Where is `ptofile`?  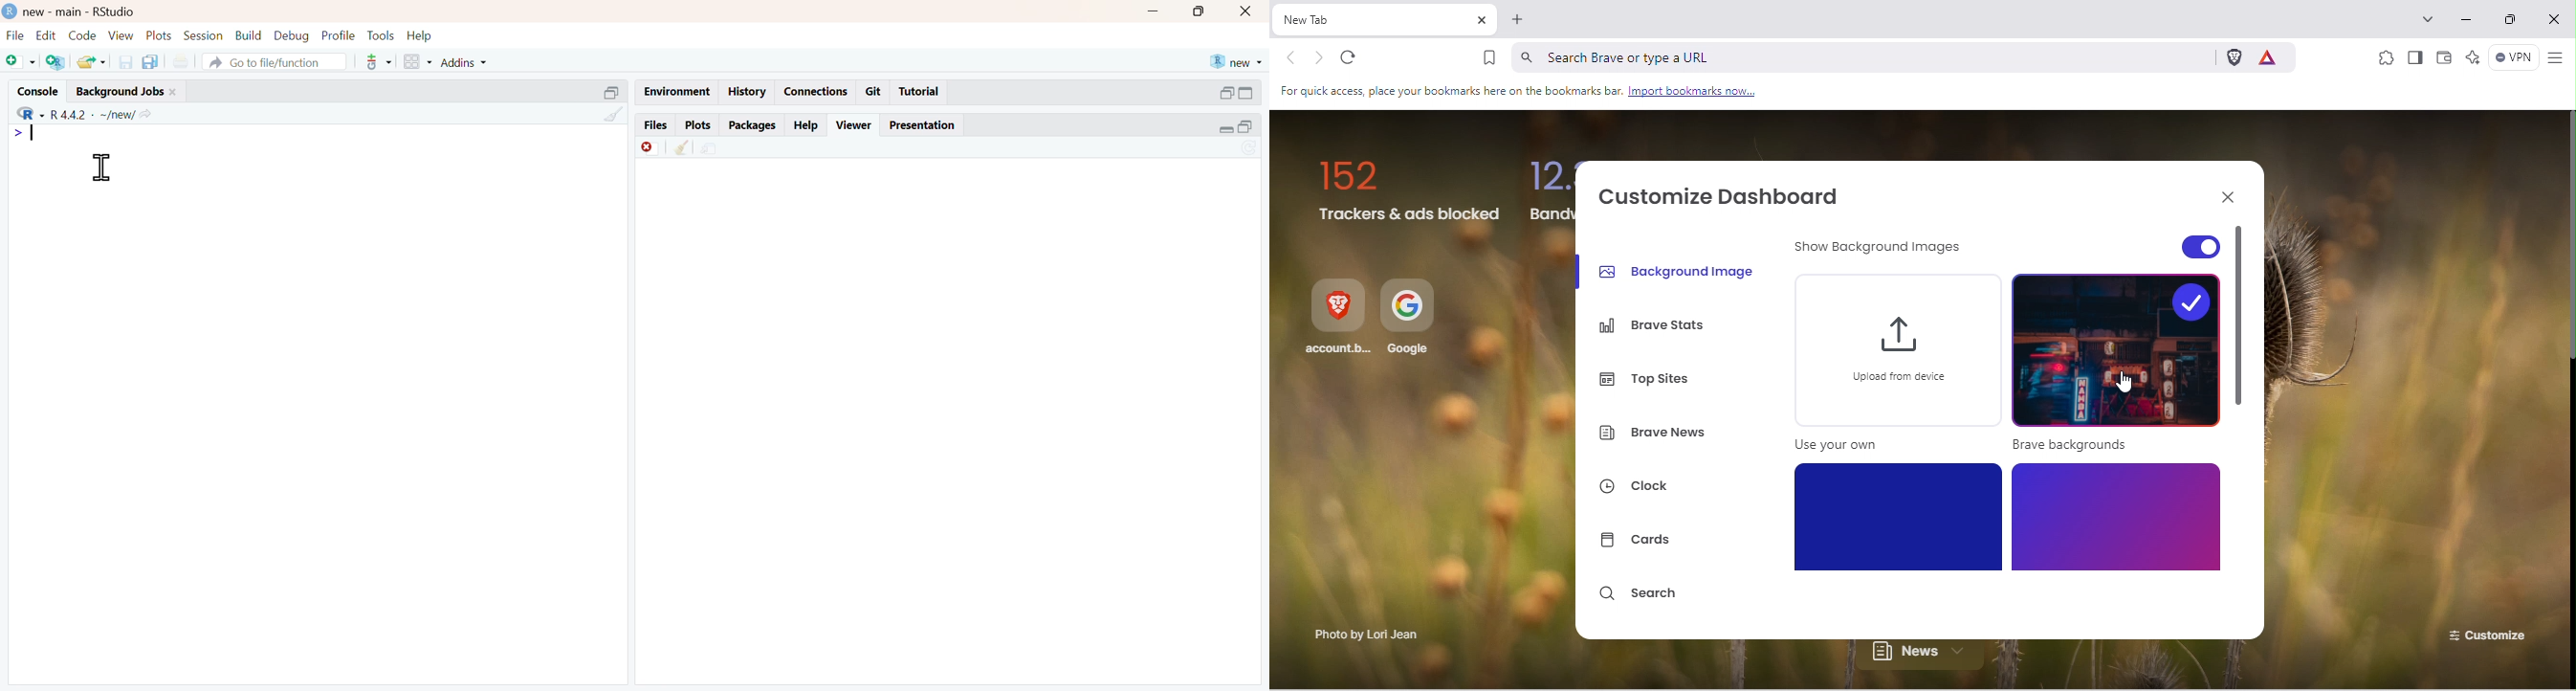 ptofile is located at coordinates (340, 36).